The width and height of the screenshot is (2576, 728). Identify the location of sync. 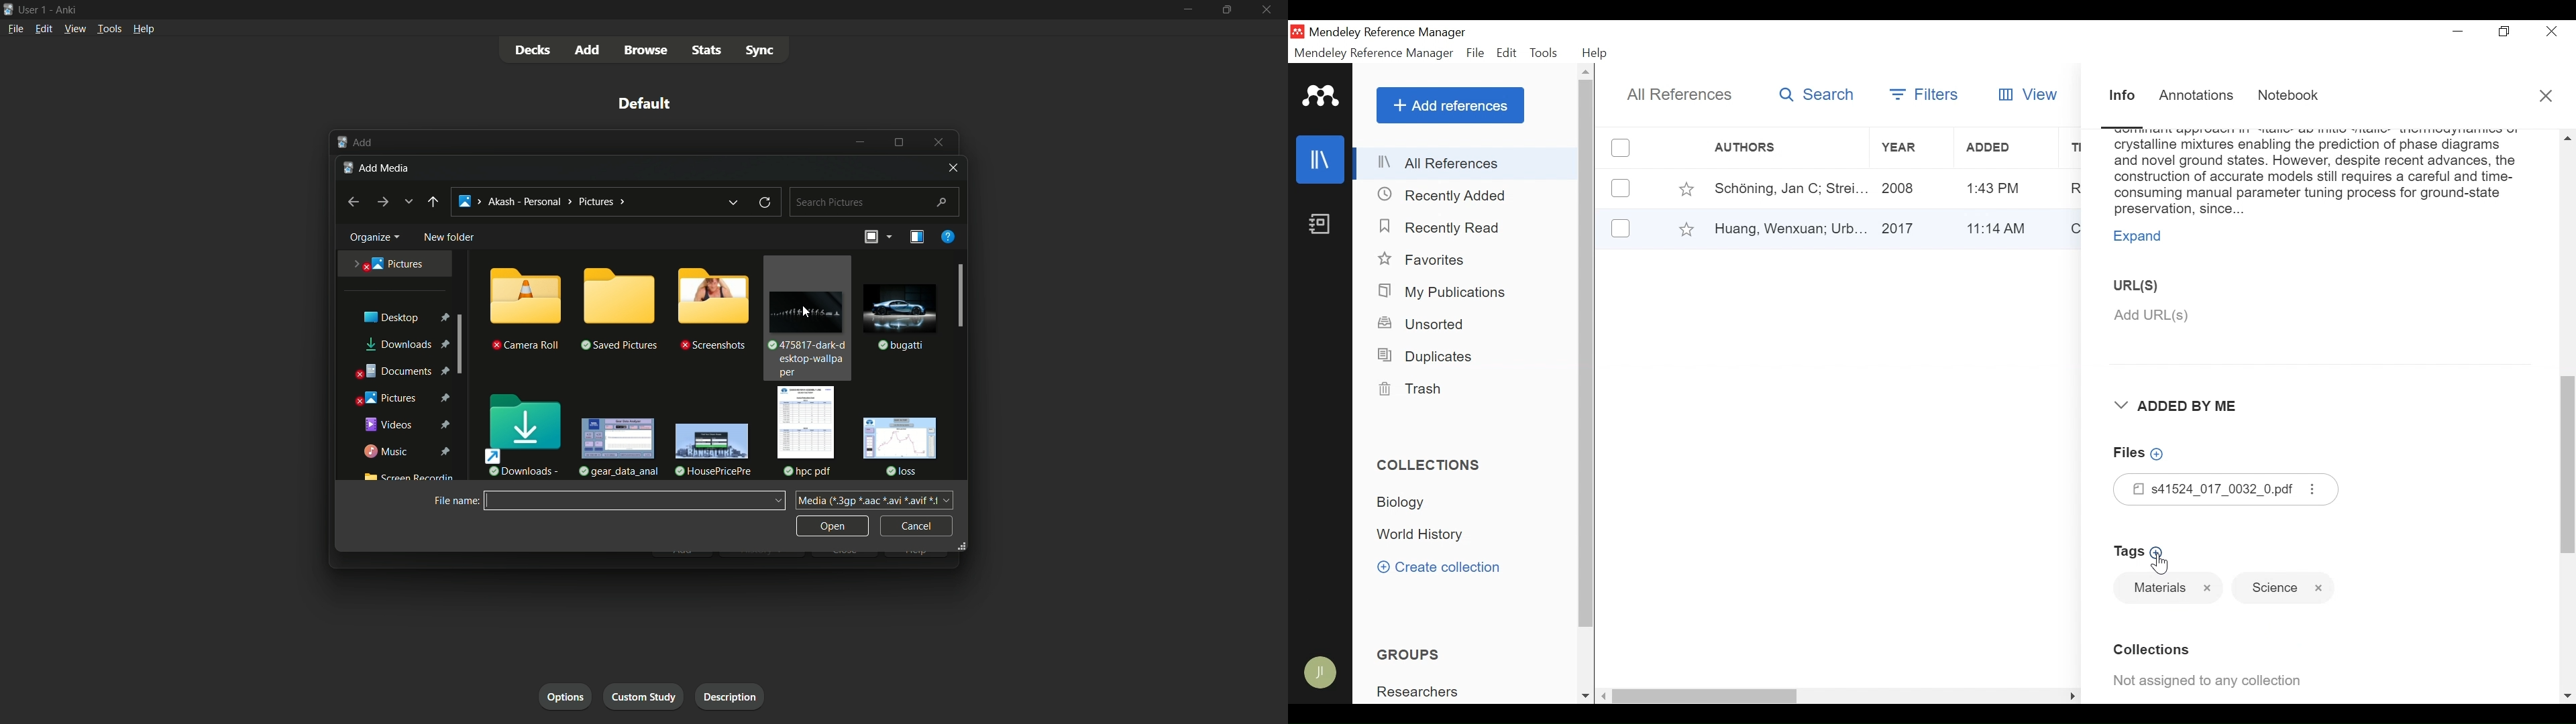
(762, 51).